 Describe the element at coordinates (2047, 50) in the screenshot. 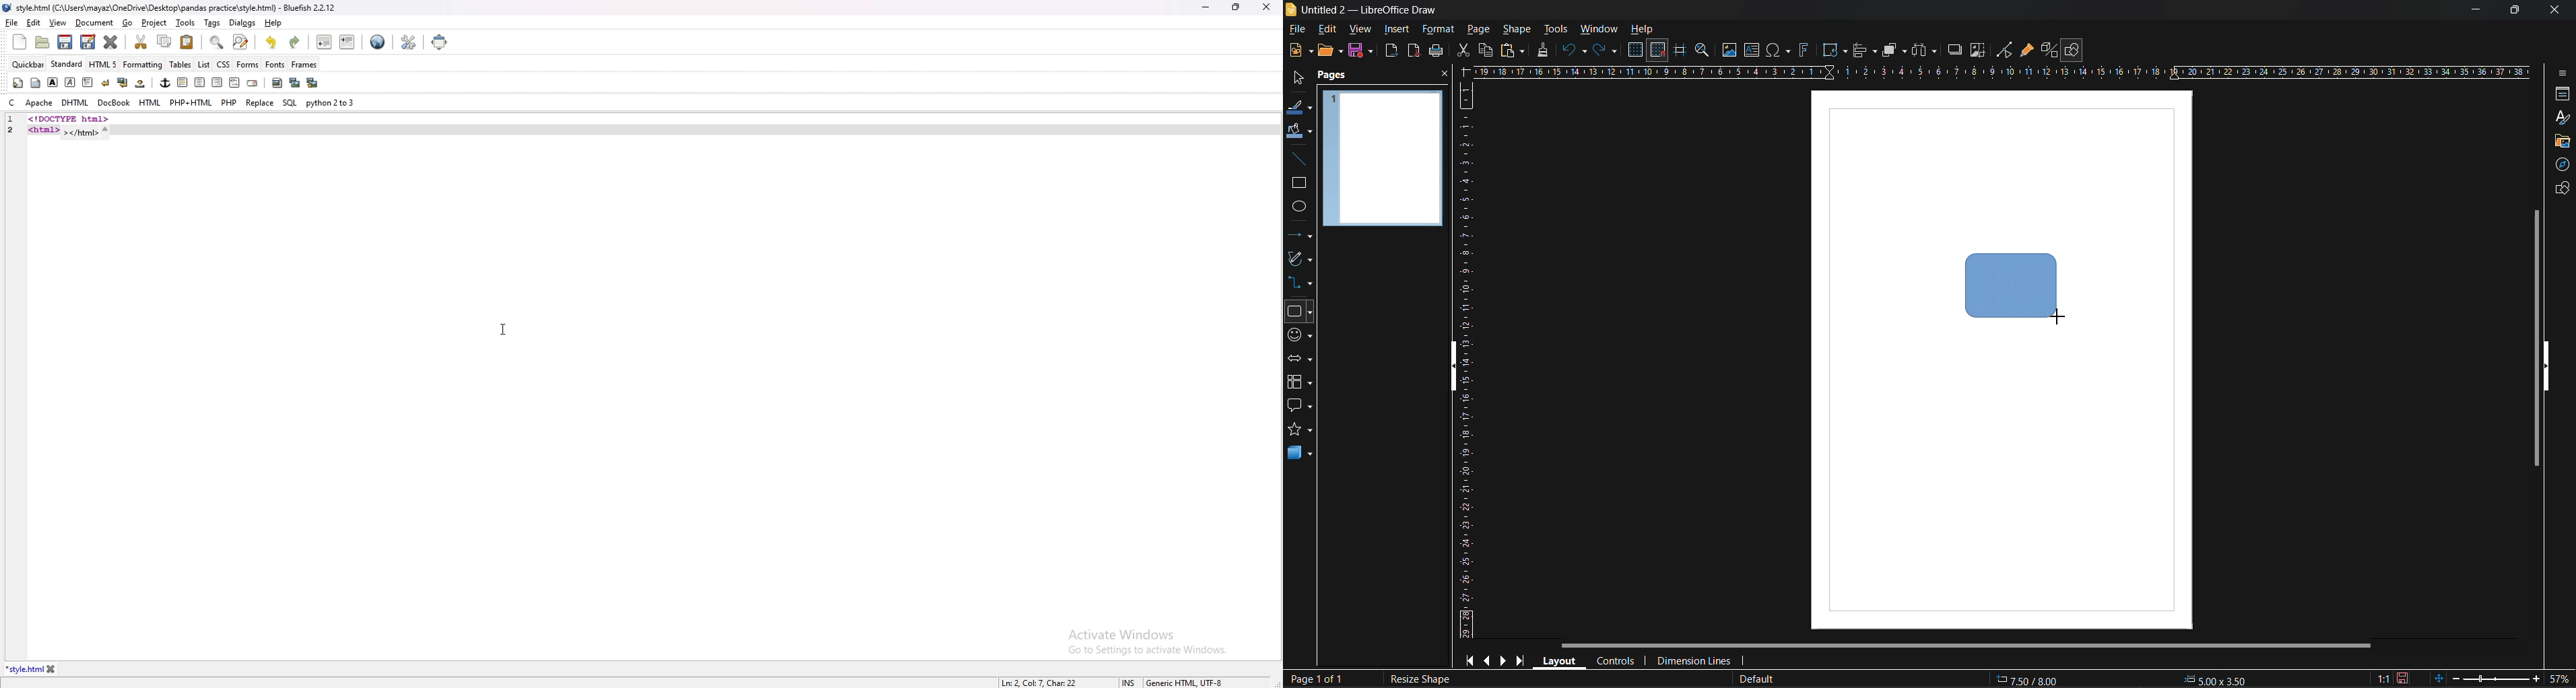

I see `toggle extrusion` at that location.